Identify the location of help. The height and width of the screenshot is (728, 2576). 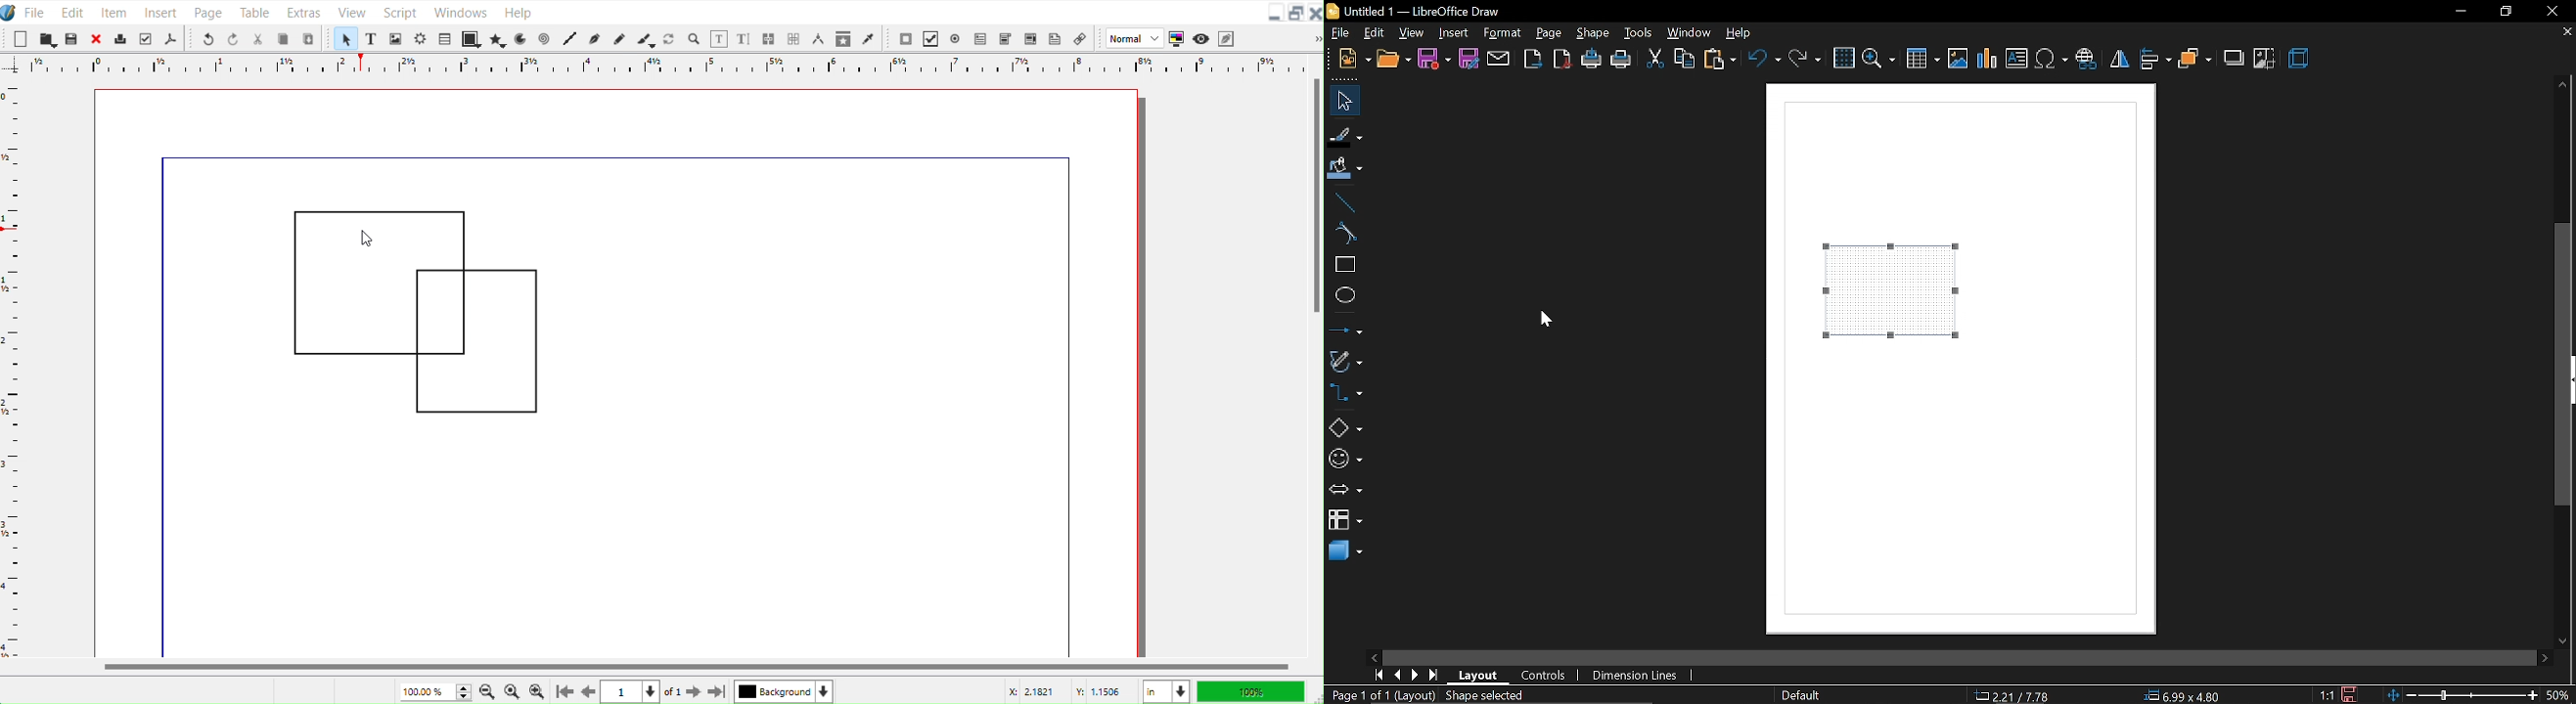
(1742, 33).